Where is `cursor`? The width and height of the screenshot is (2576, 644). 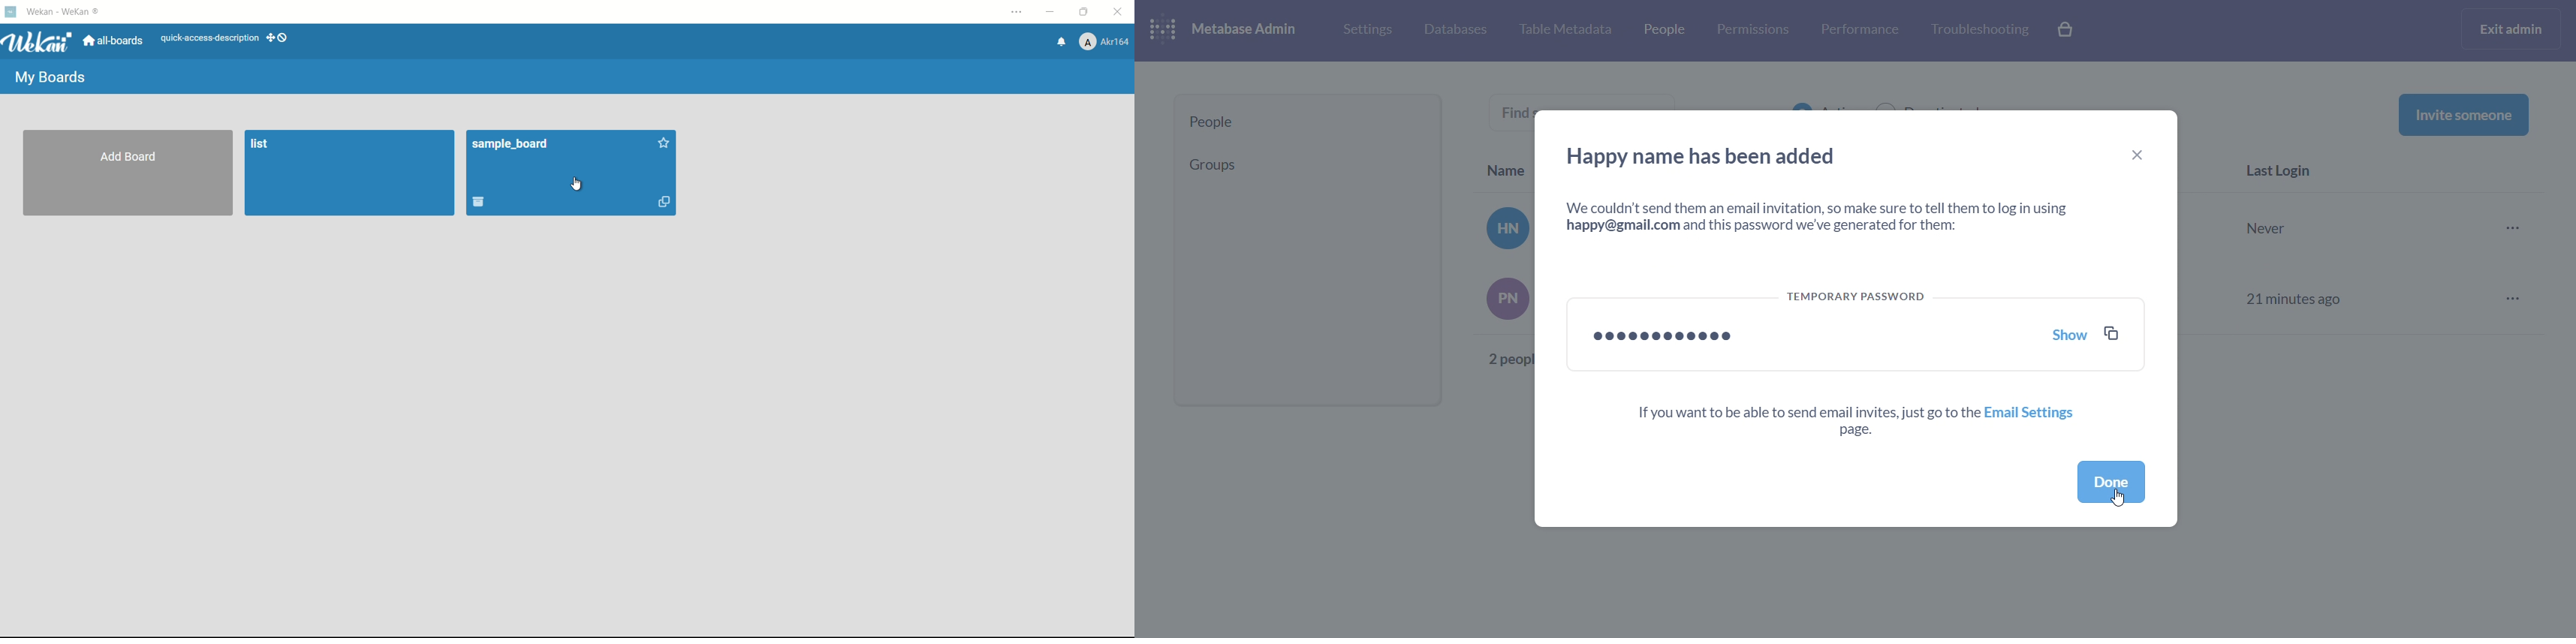 cursor is located at coordinates (2122, 498).